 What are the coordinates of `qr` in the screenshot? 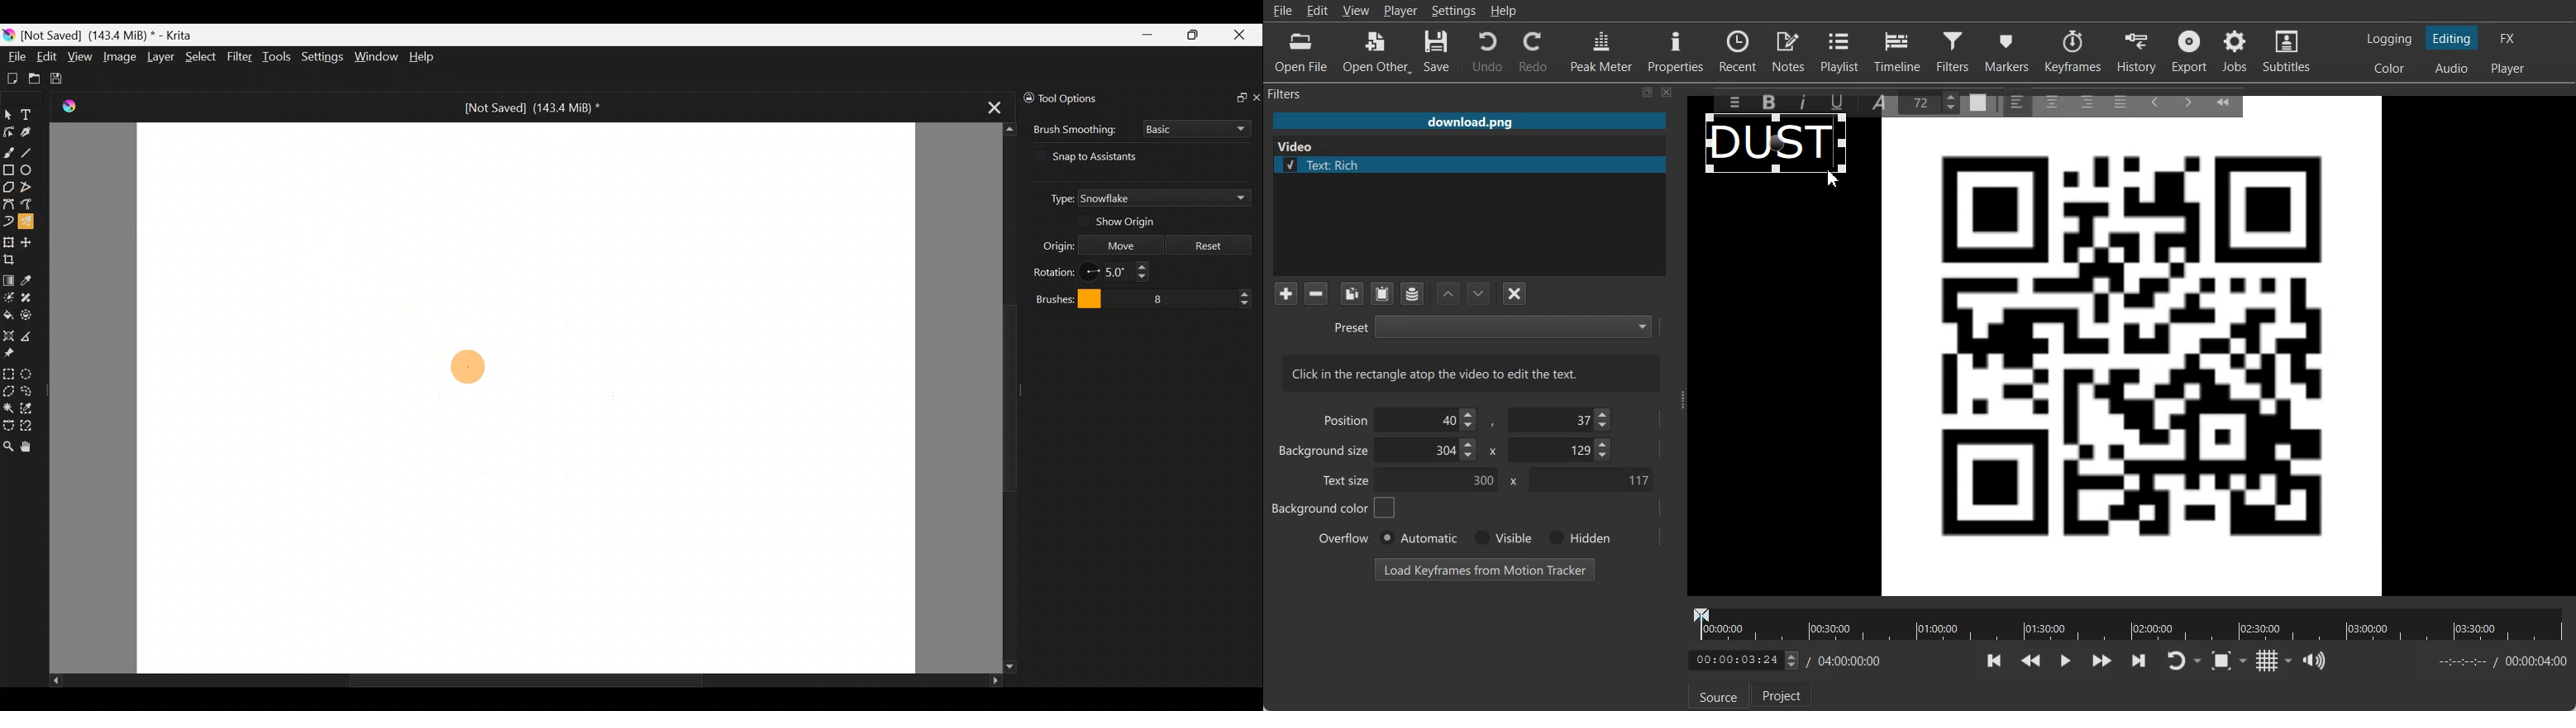 It's located at (2132, 363).